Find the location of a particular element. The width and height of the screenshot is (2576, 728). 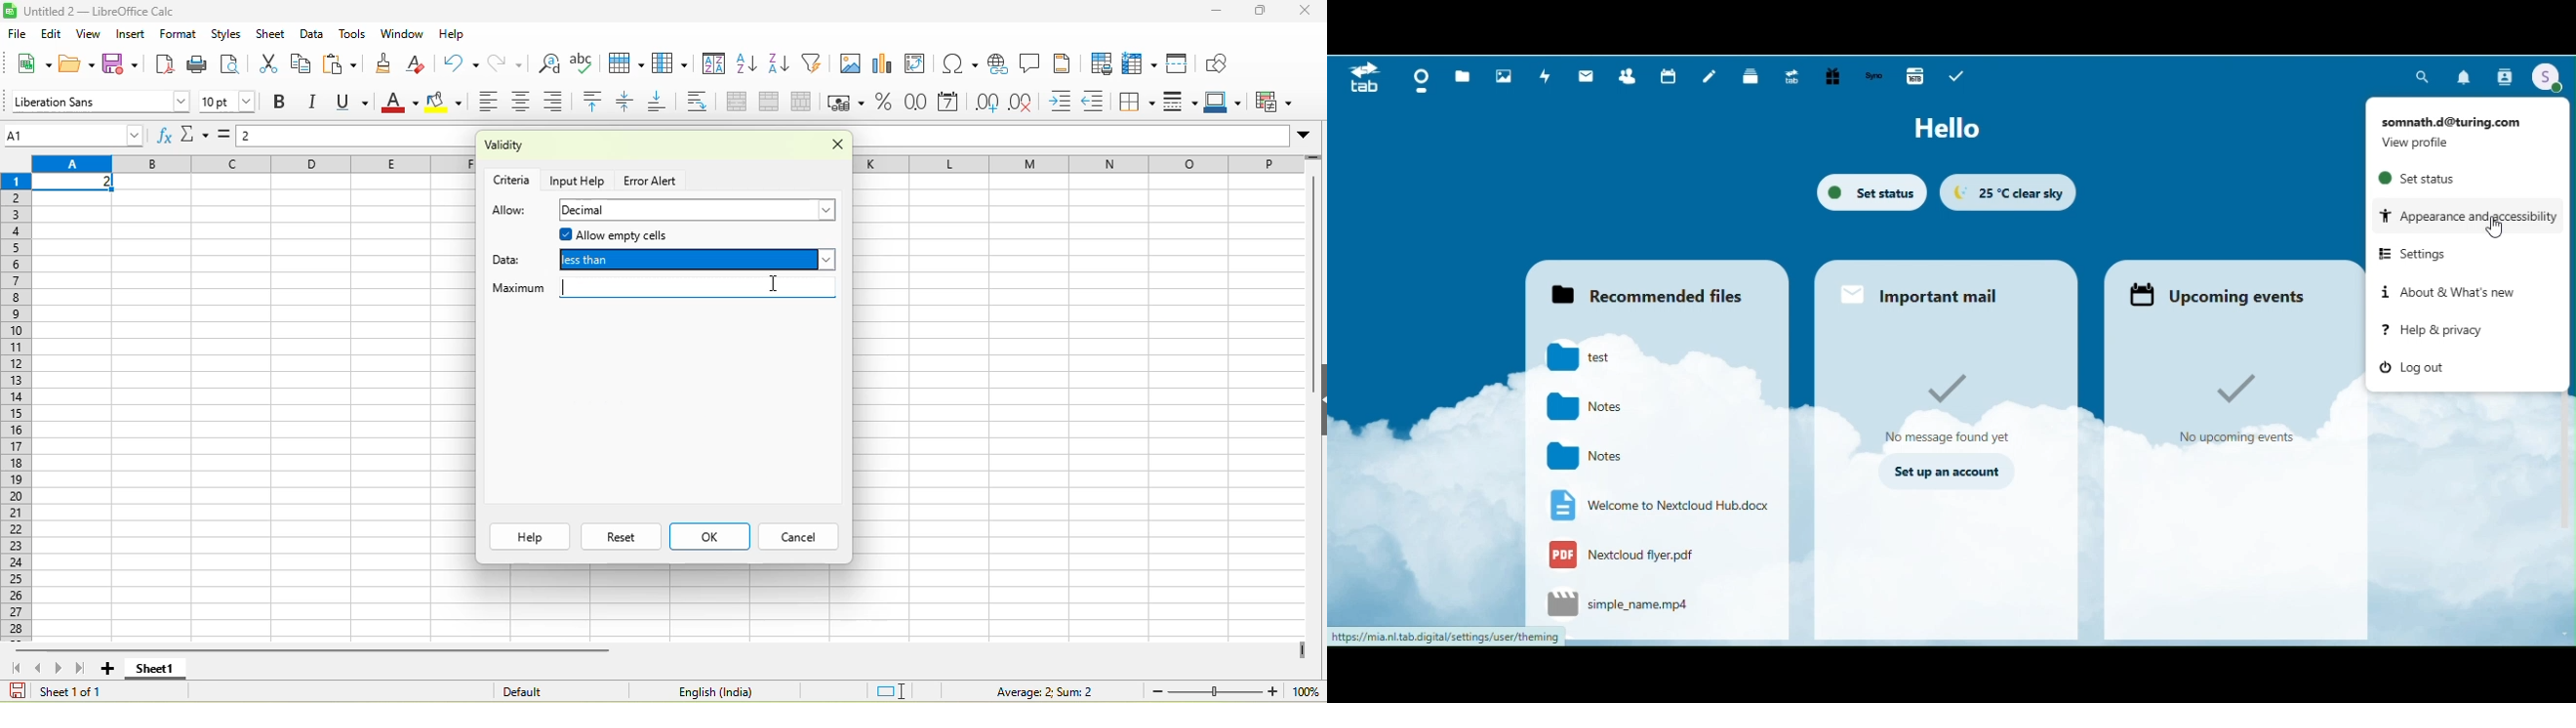

About and what's new is located at coordinates (2445, 291).